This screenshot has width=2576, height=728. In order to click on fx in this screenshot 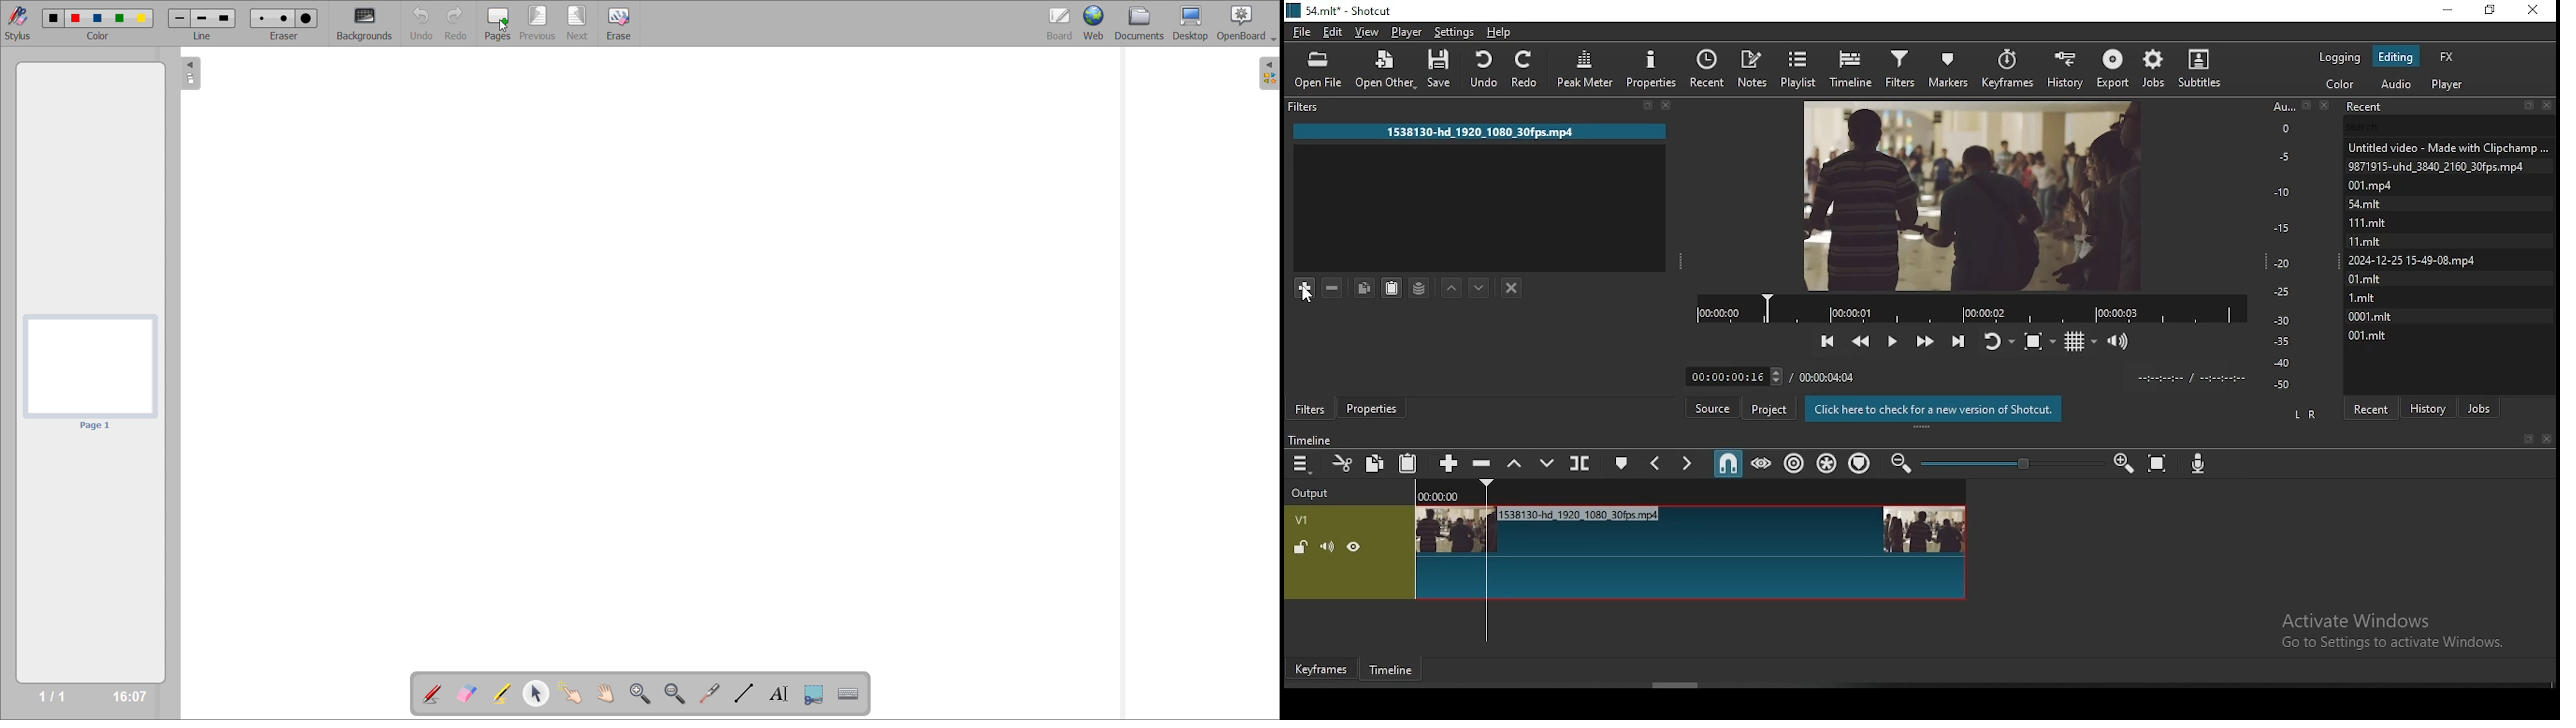, I will do `click(2448, 57)`.